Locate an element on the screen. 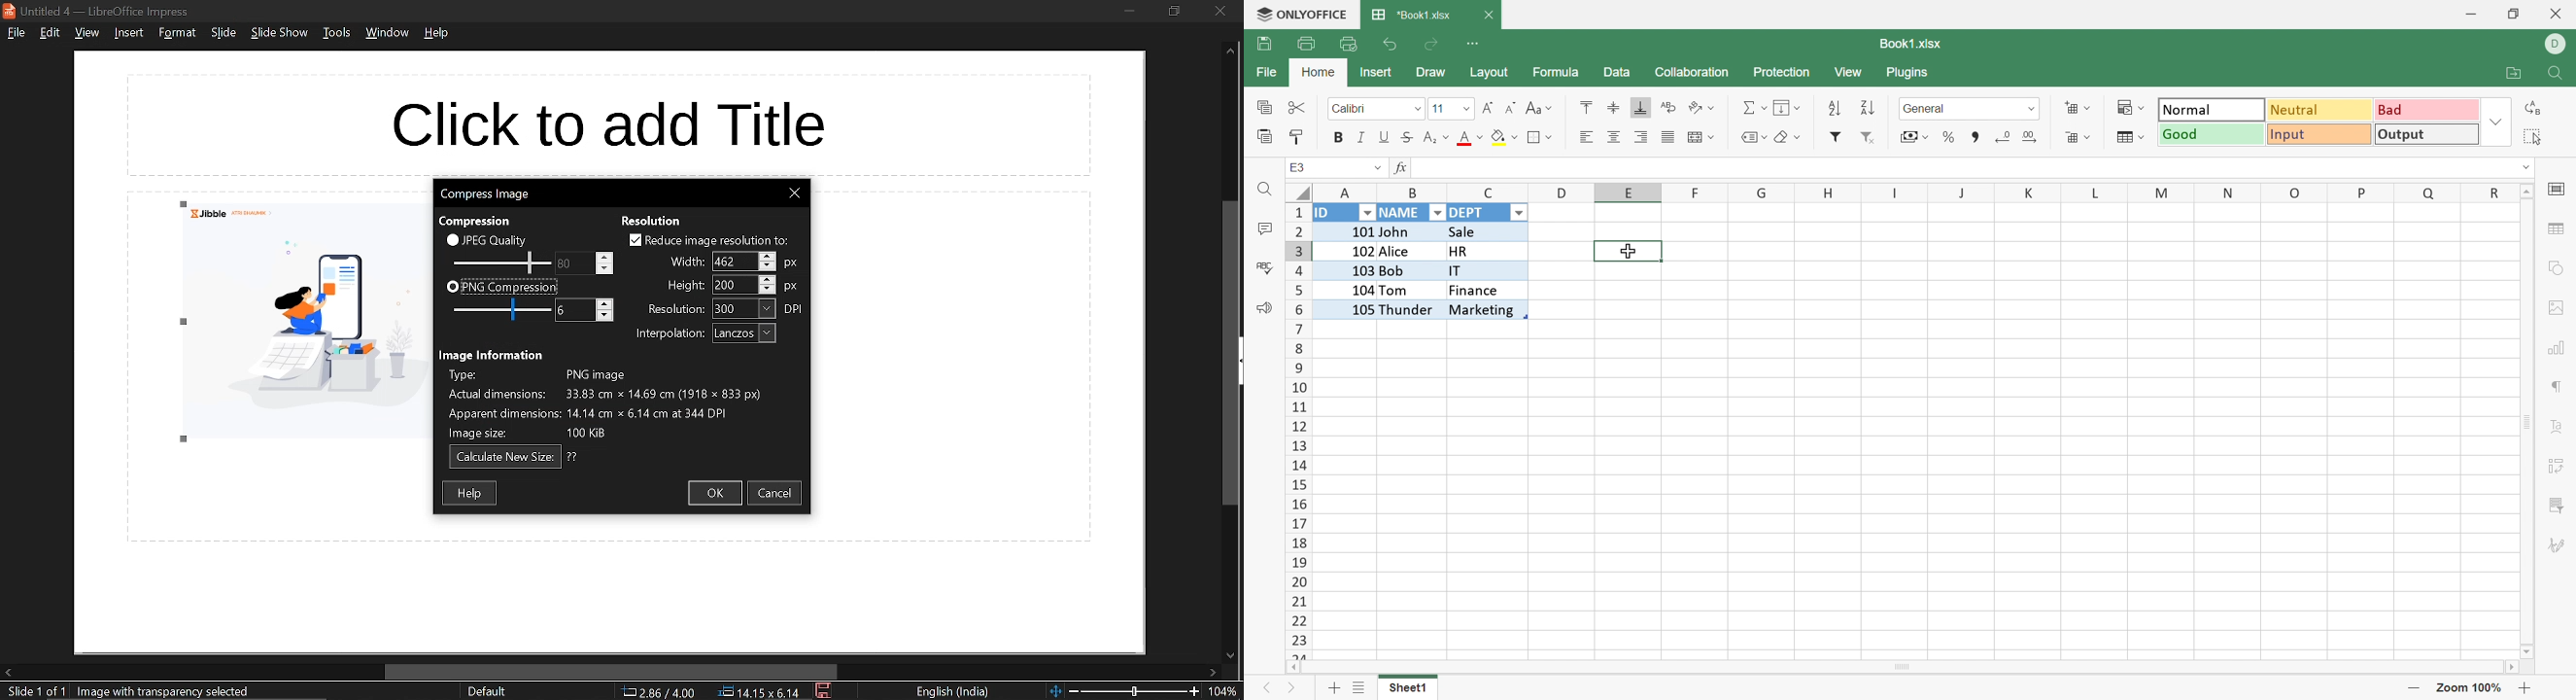  Comments is located at coordinates (1263, 228).